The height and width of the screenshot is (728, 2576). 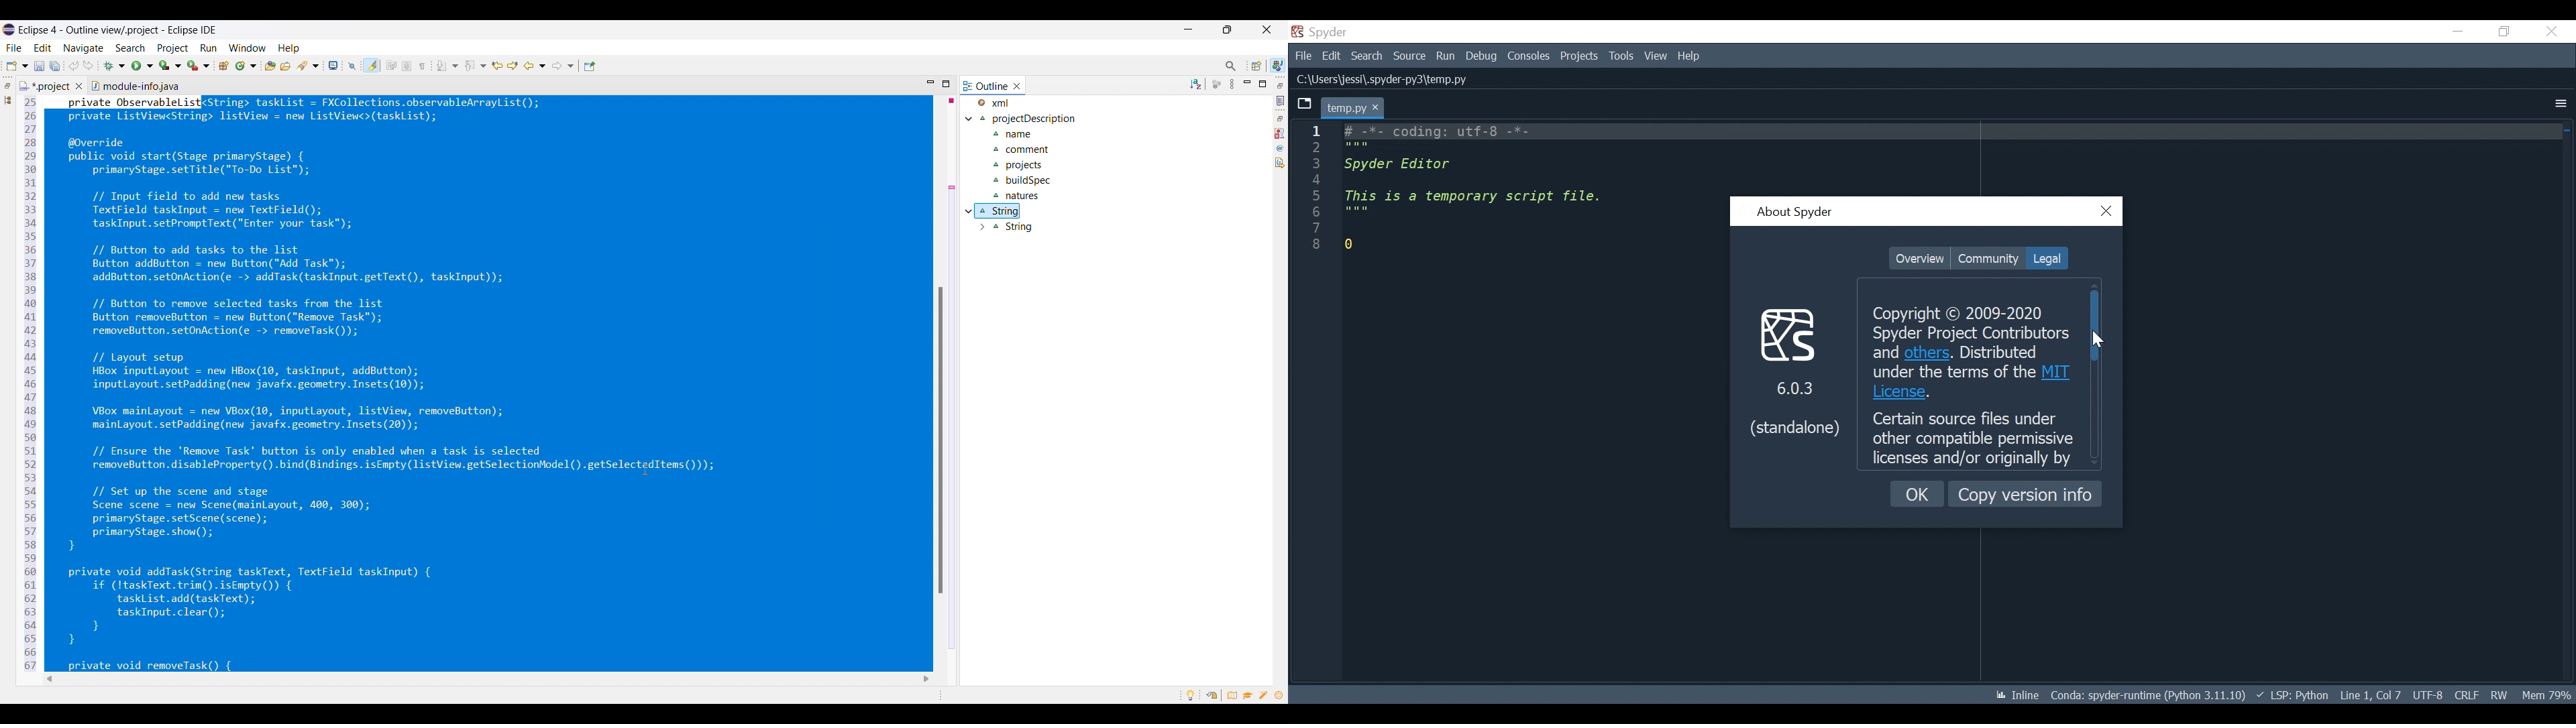 What do you see at coordinates (2025, 493) in the screenshot?
I see `Copy Version Information` at bounding box center [2025, 493].